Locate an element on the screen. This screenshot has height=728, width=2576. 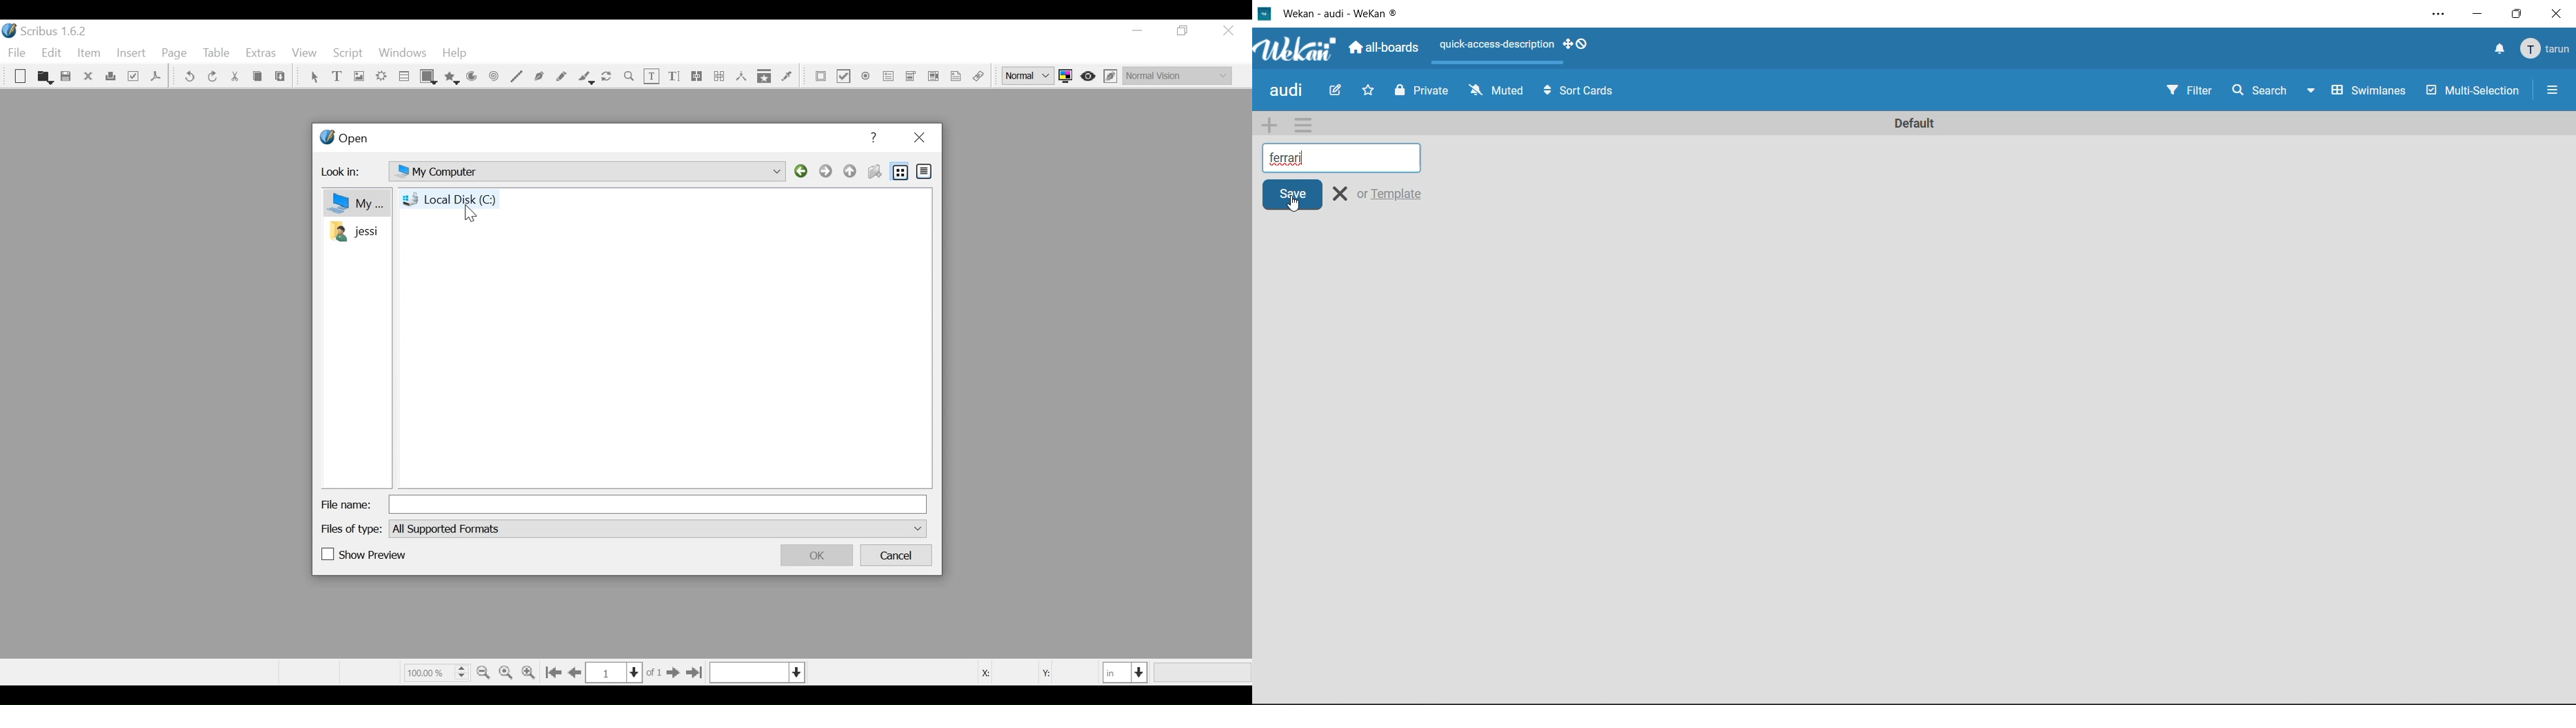
OK is located at coordinates (815, 555).